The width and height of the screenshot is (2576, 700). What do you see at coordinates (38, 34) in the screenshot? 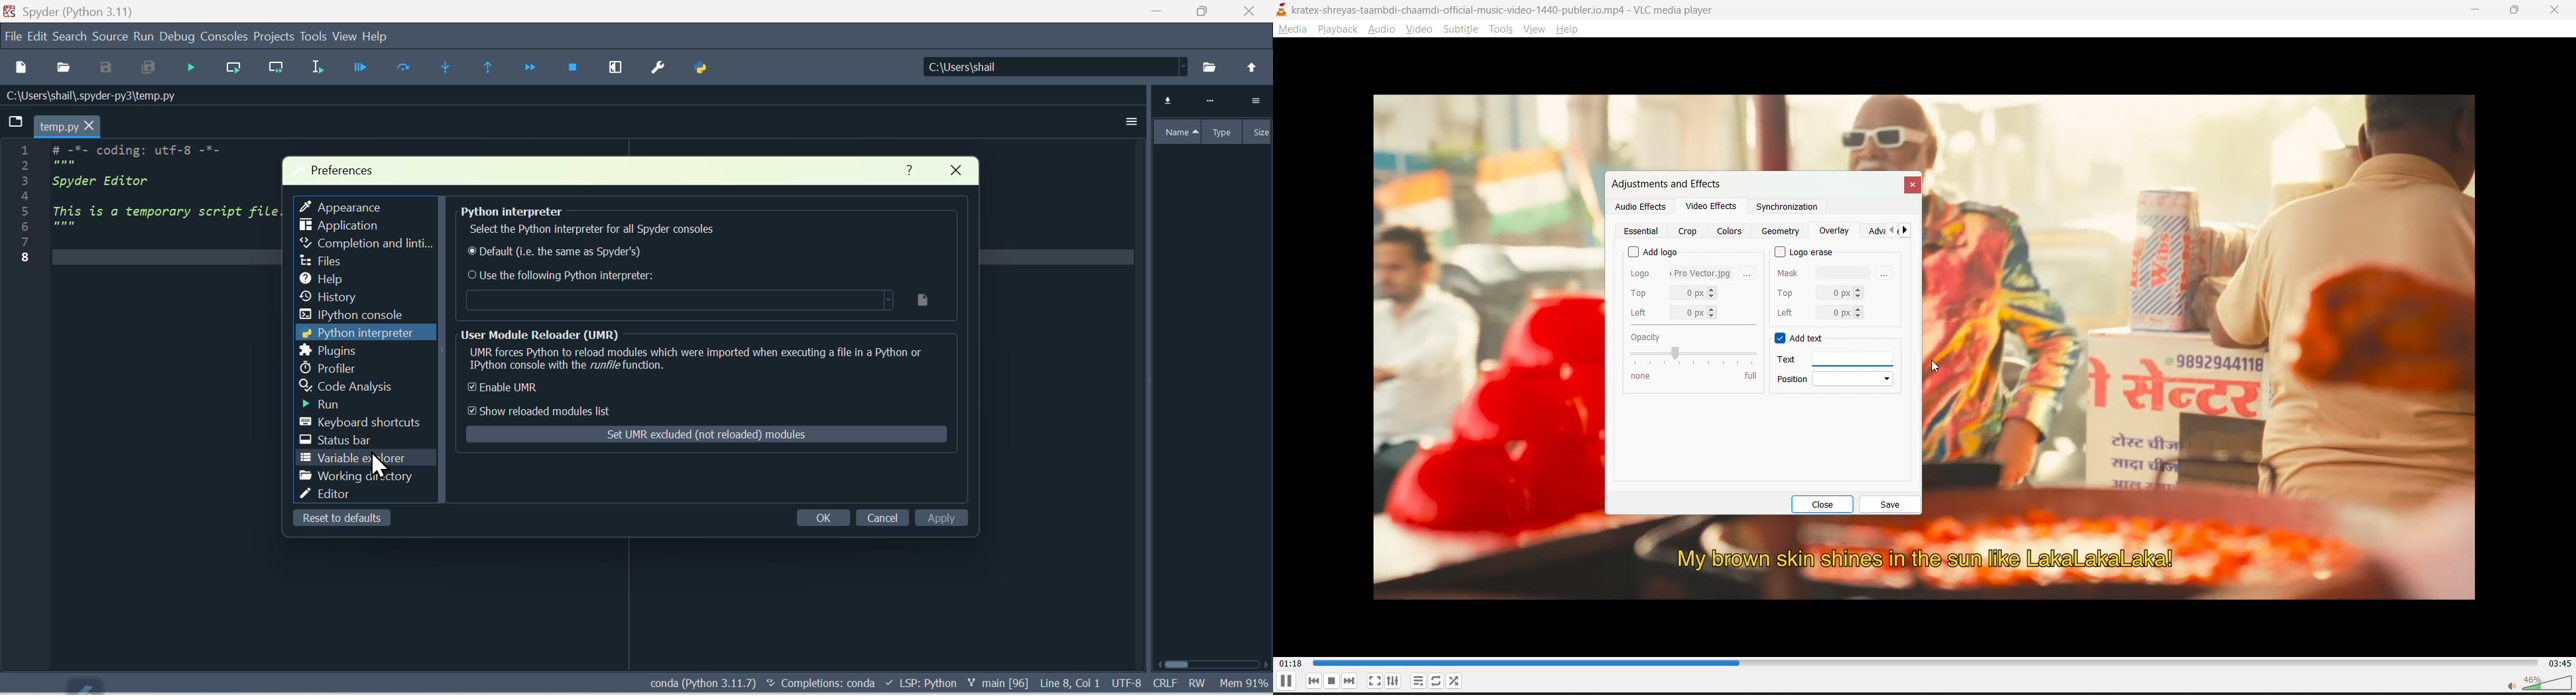
I see `` at bounding box center [38, 34].